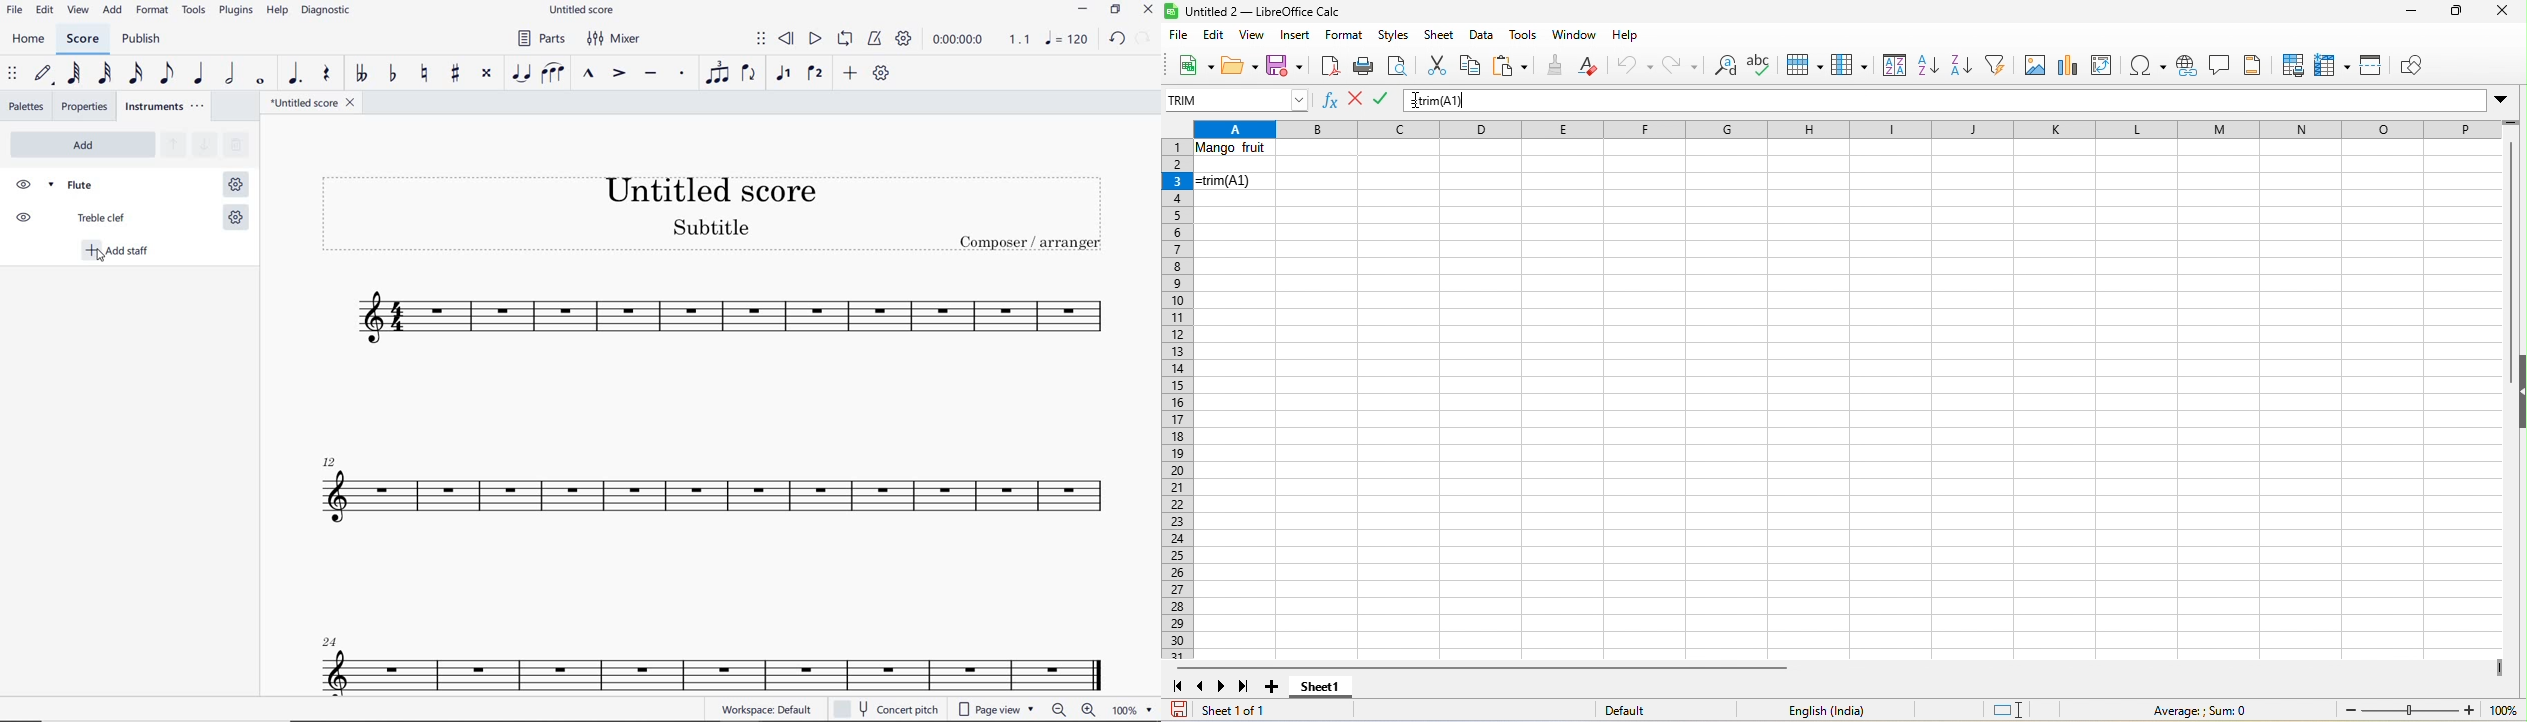  What do you see at coordinates (1827, 709) in the screenshot?
I see `text language` at bounding box center [1827, 709].